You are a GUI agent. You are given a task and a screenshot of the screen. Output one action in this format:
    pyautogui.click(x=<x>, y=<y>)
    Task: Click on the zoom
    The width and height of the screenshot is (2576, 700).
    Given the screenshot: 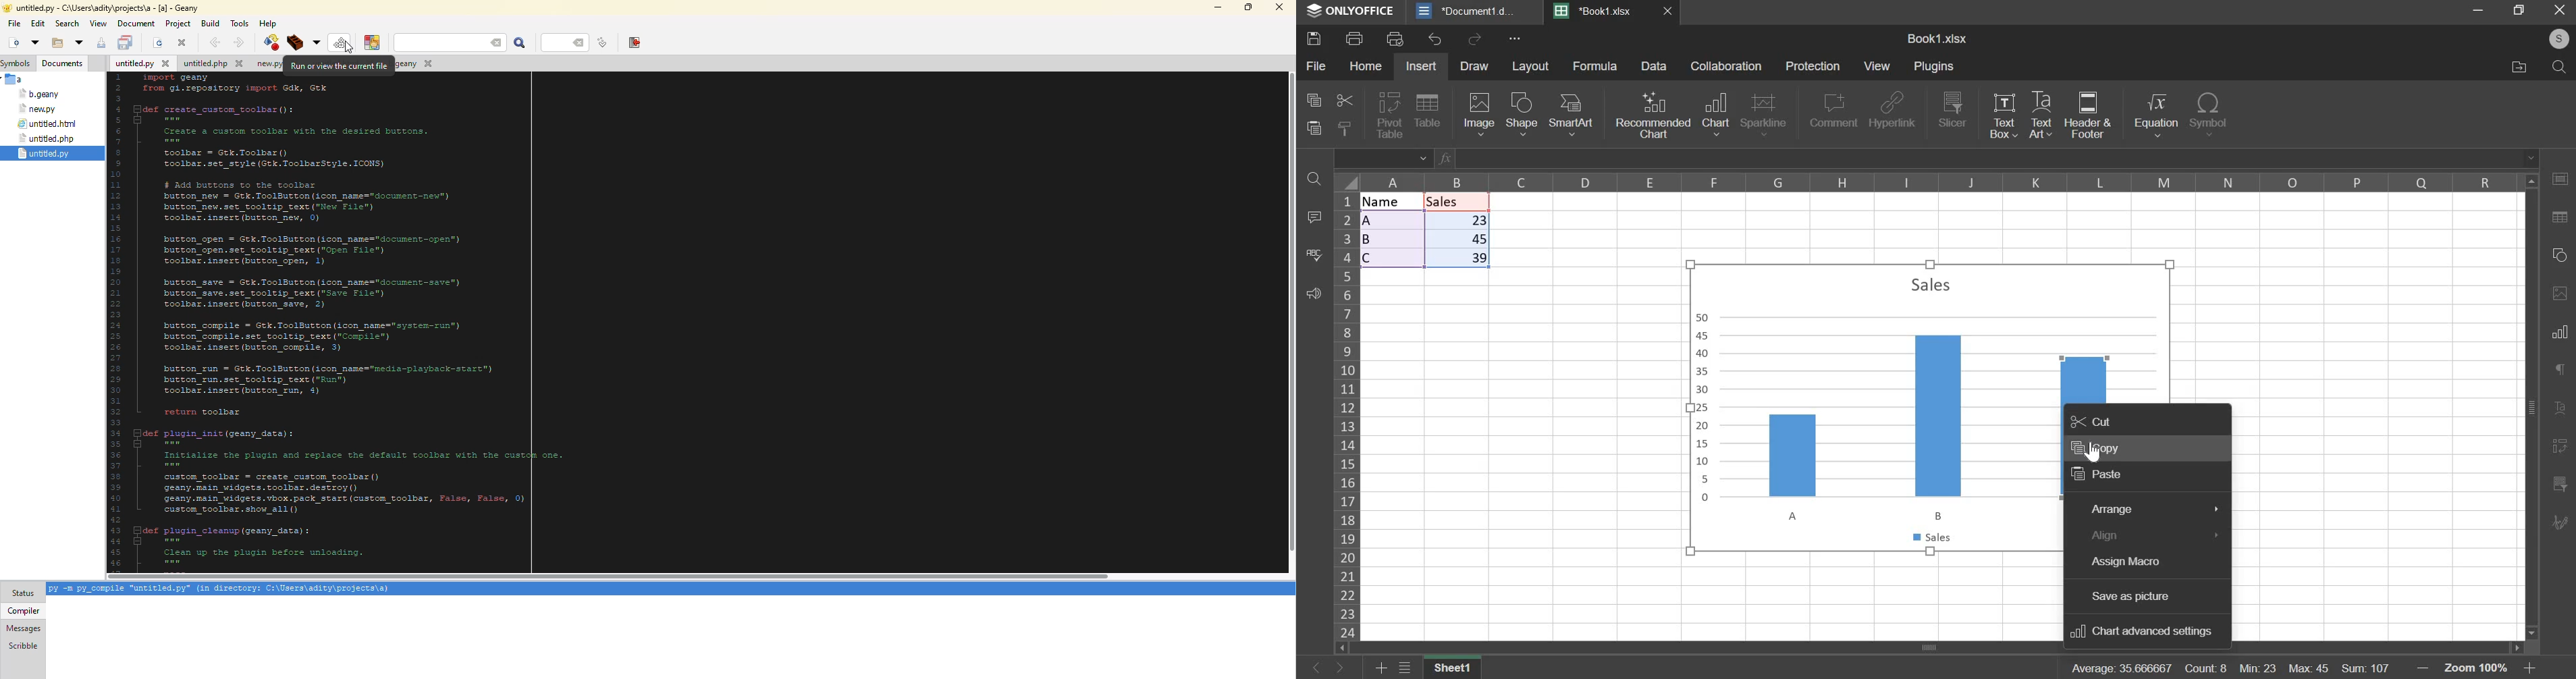 What is the action you would take?
    pyautogui.click(x=2476, y=667)
    